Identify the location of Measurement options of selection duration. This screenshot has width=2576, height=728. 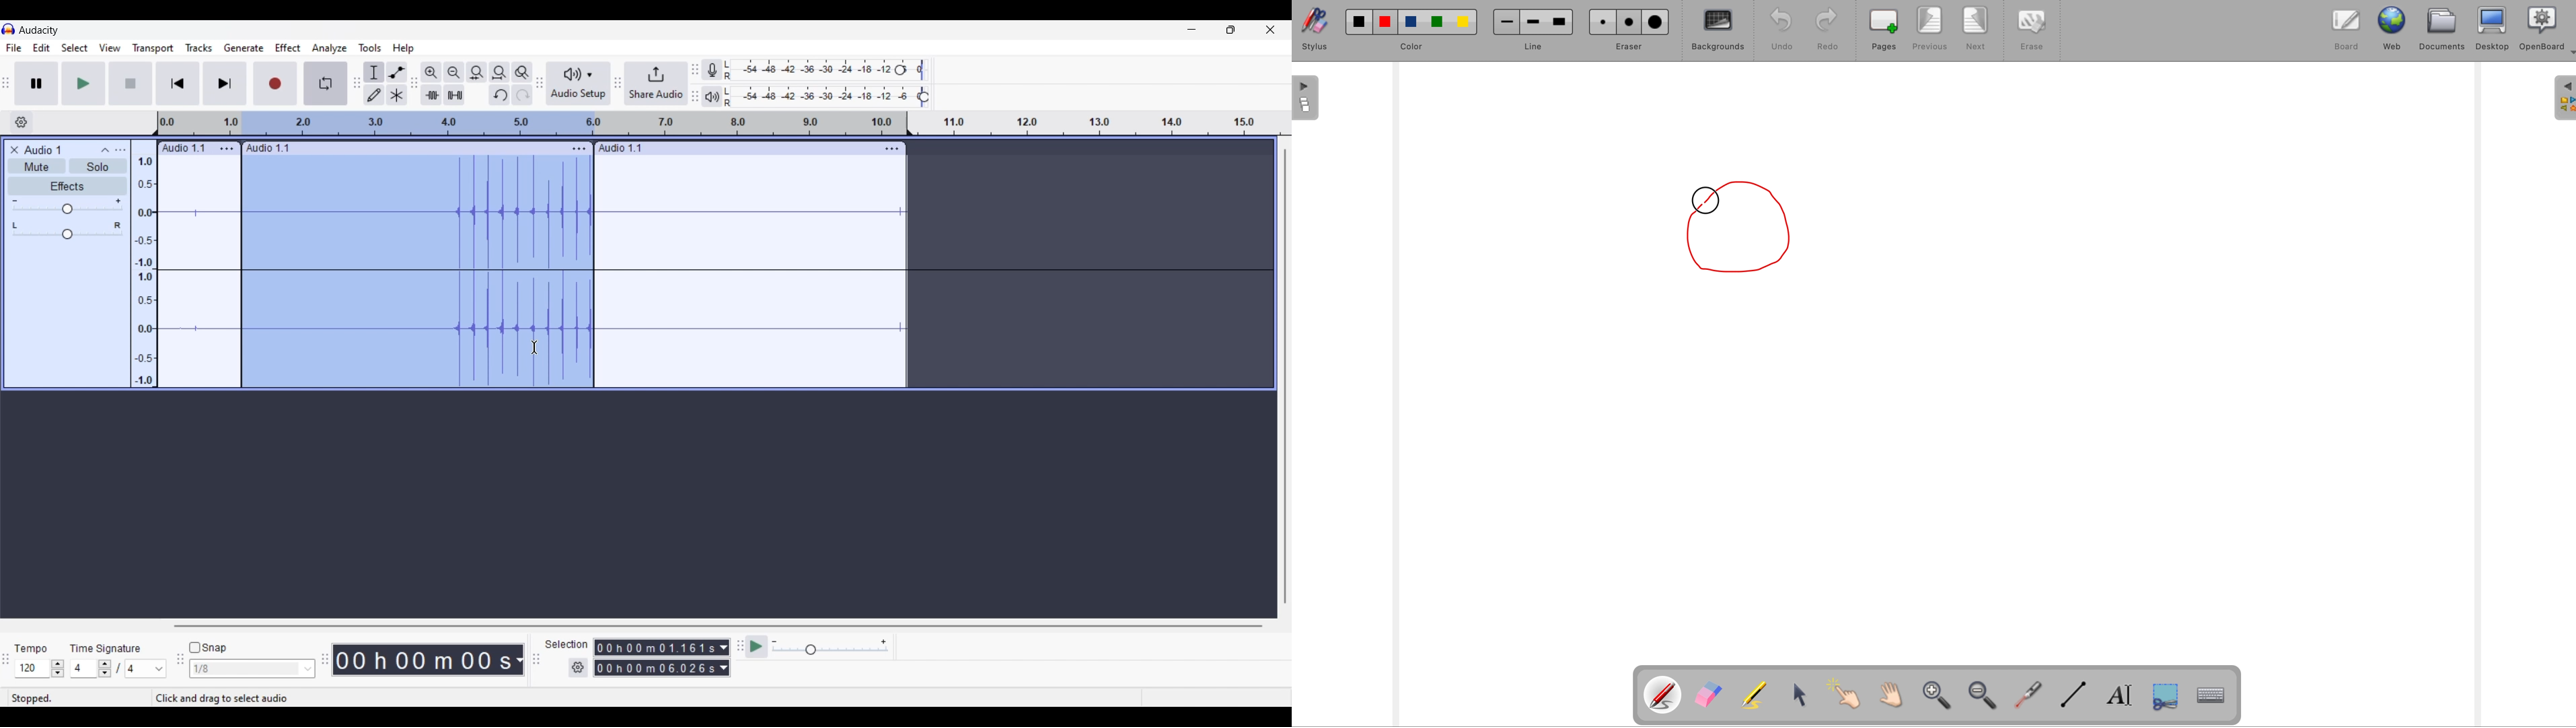
(723, 658).